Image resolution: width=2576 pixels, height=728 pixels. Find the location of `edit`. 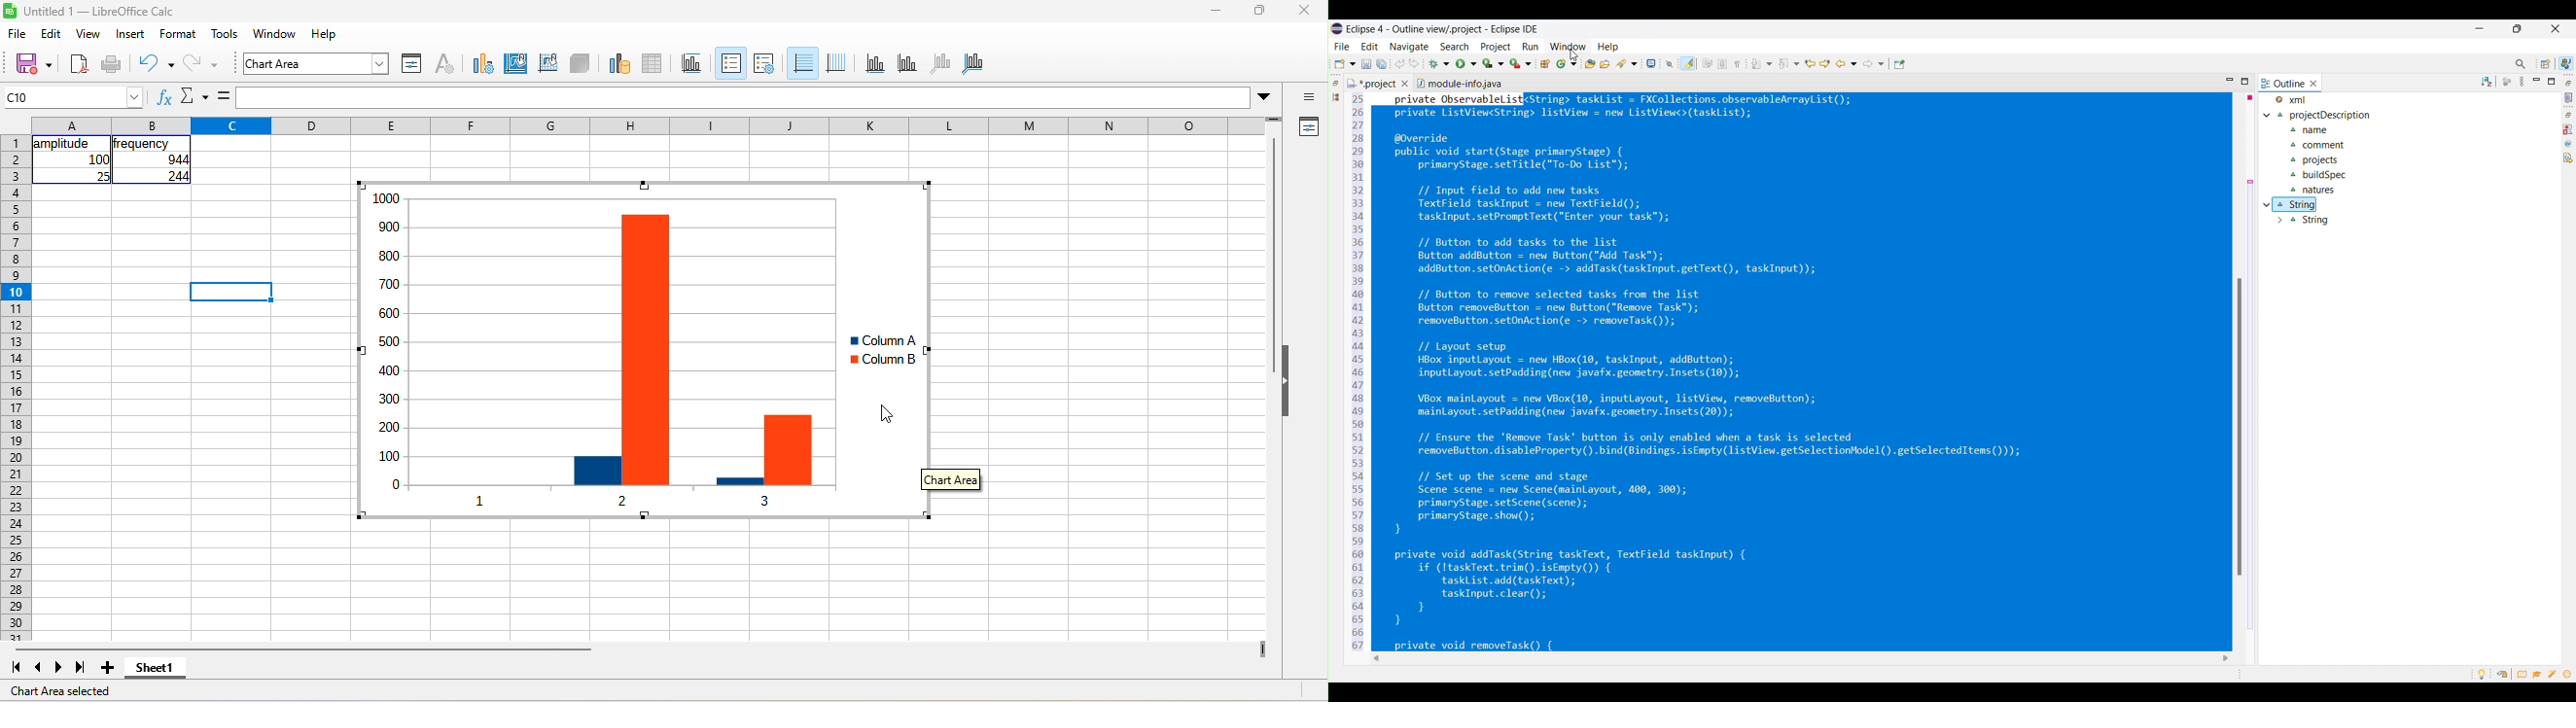

edit is located at coordinates (52, 33).